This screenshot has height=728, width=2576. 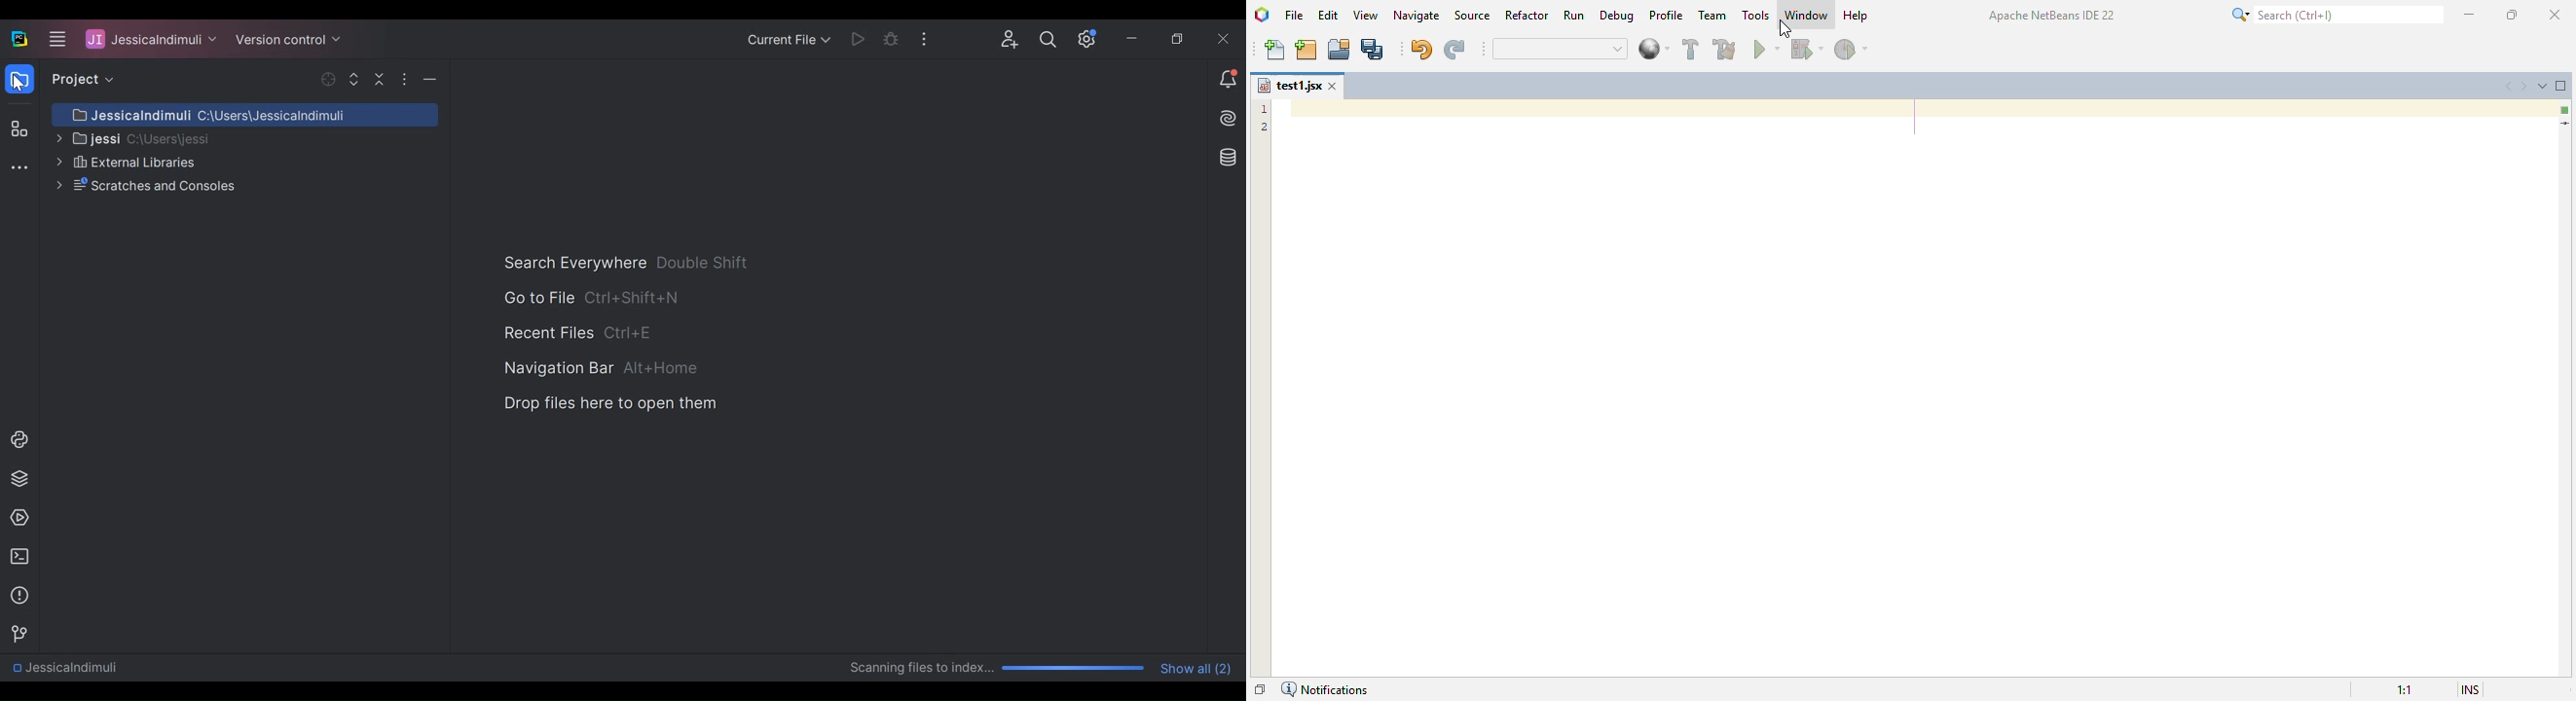 What do you see at coordinates (1227, 118) in the screenshot?
I see `AI Assistance` at bounding box center [1227, 118].